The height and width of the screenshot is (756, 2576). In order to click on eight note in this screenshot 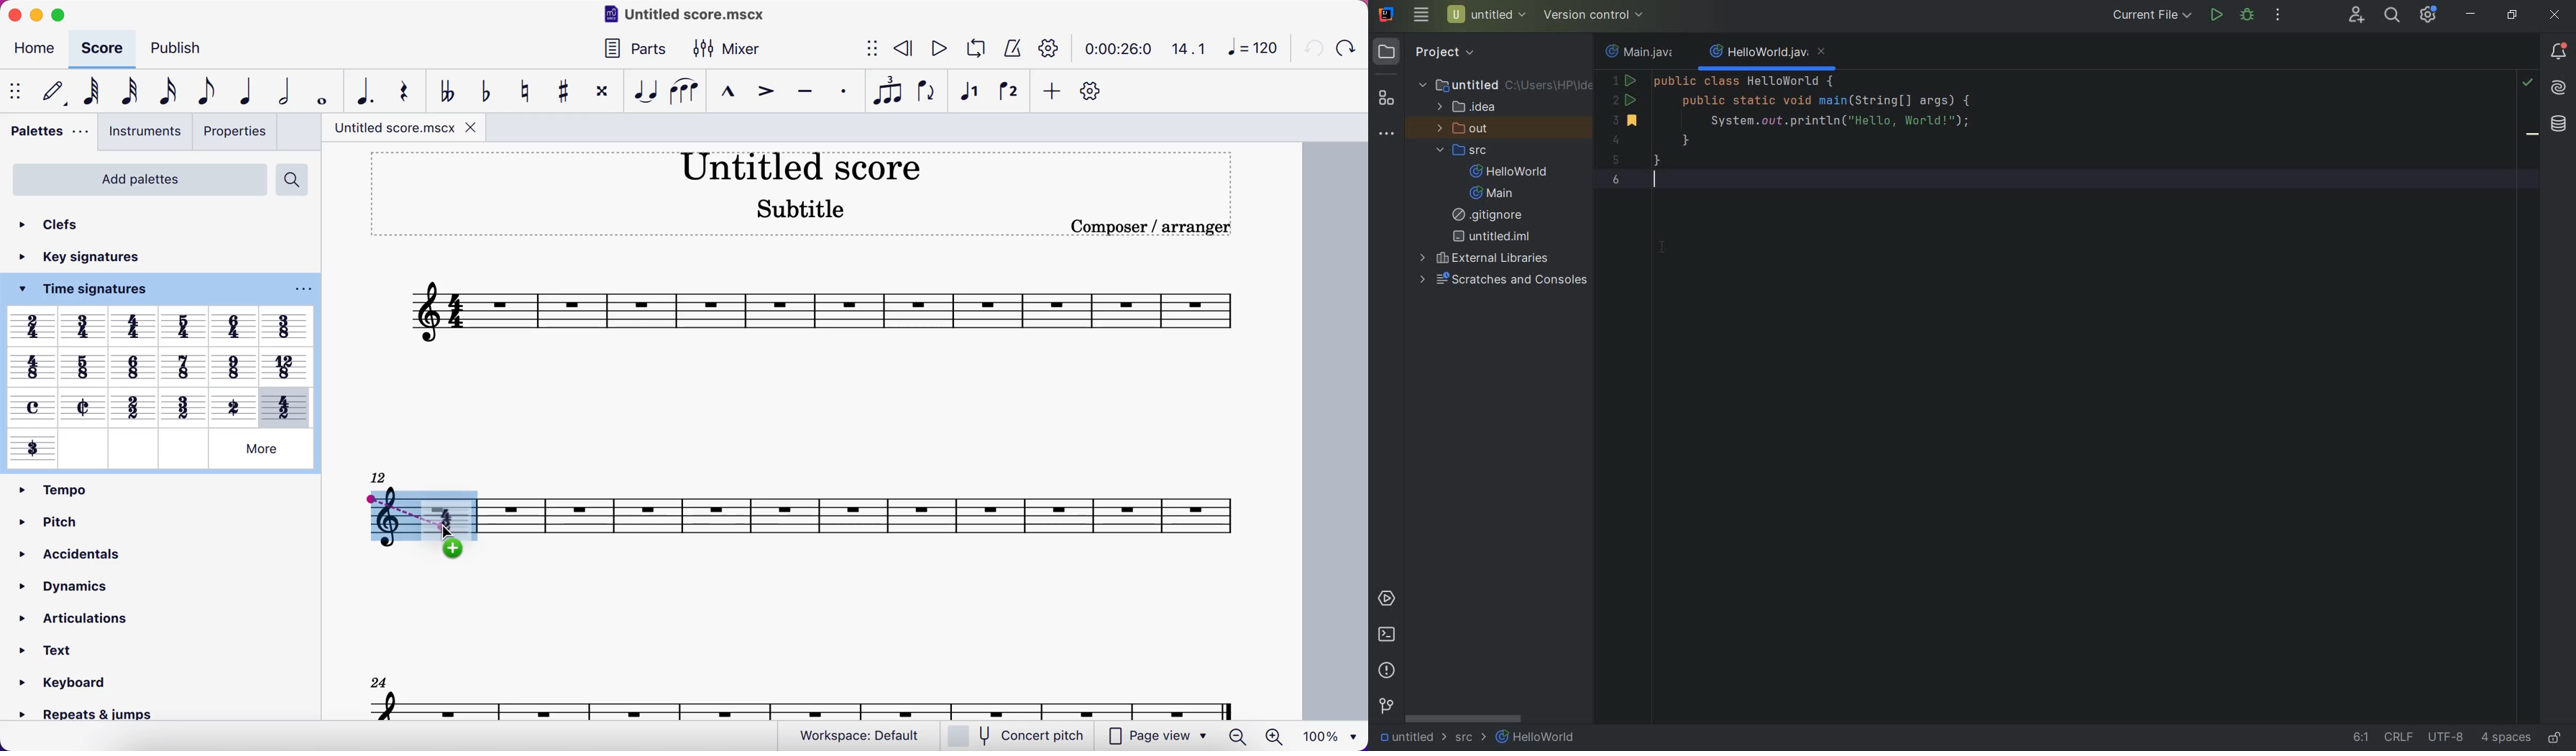, I will do `click(200, 91)`.